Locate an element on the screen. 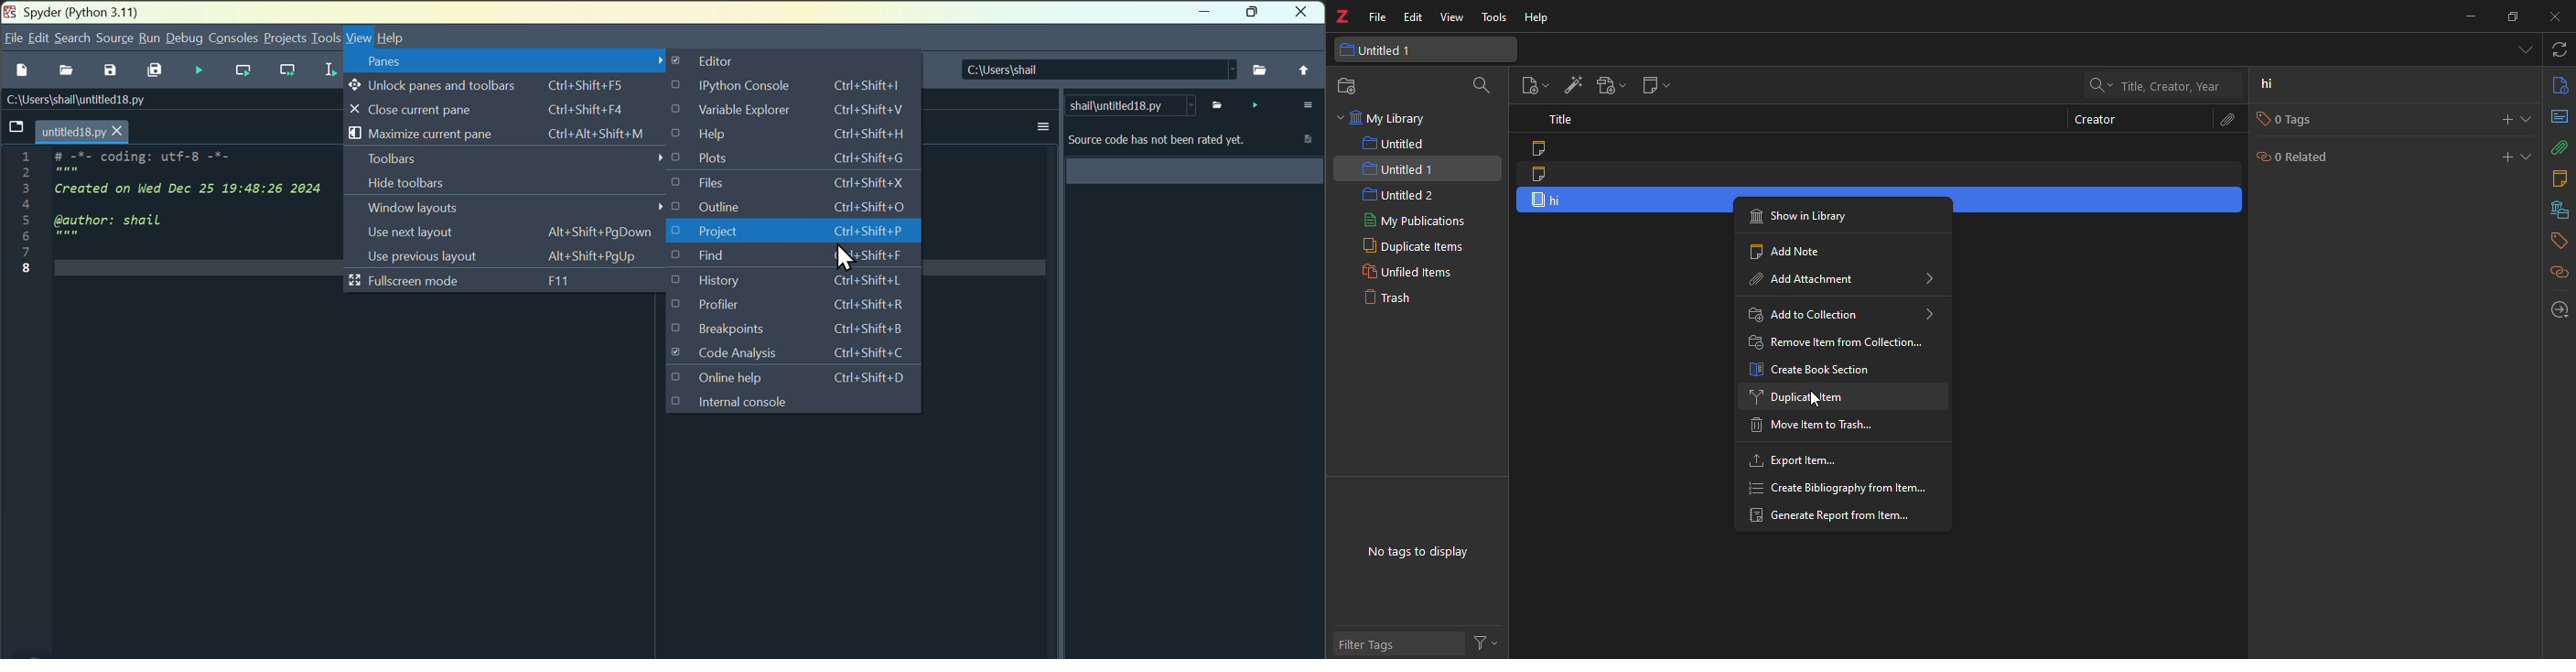 Image resolution: width=2576 pixels, height=672 pixels. item is located at coordinates (1547, 203).